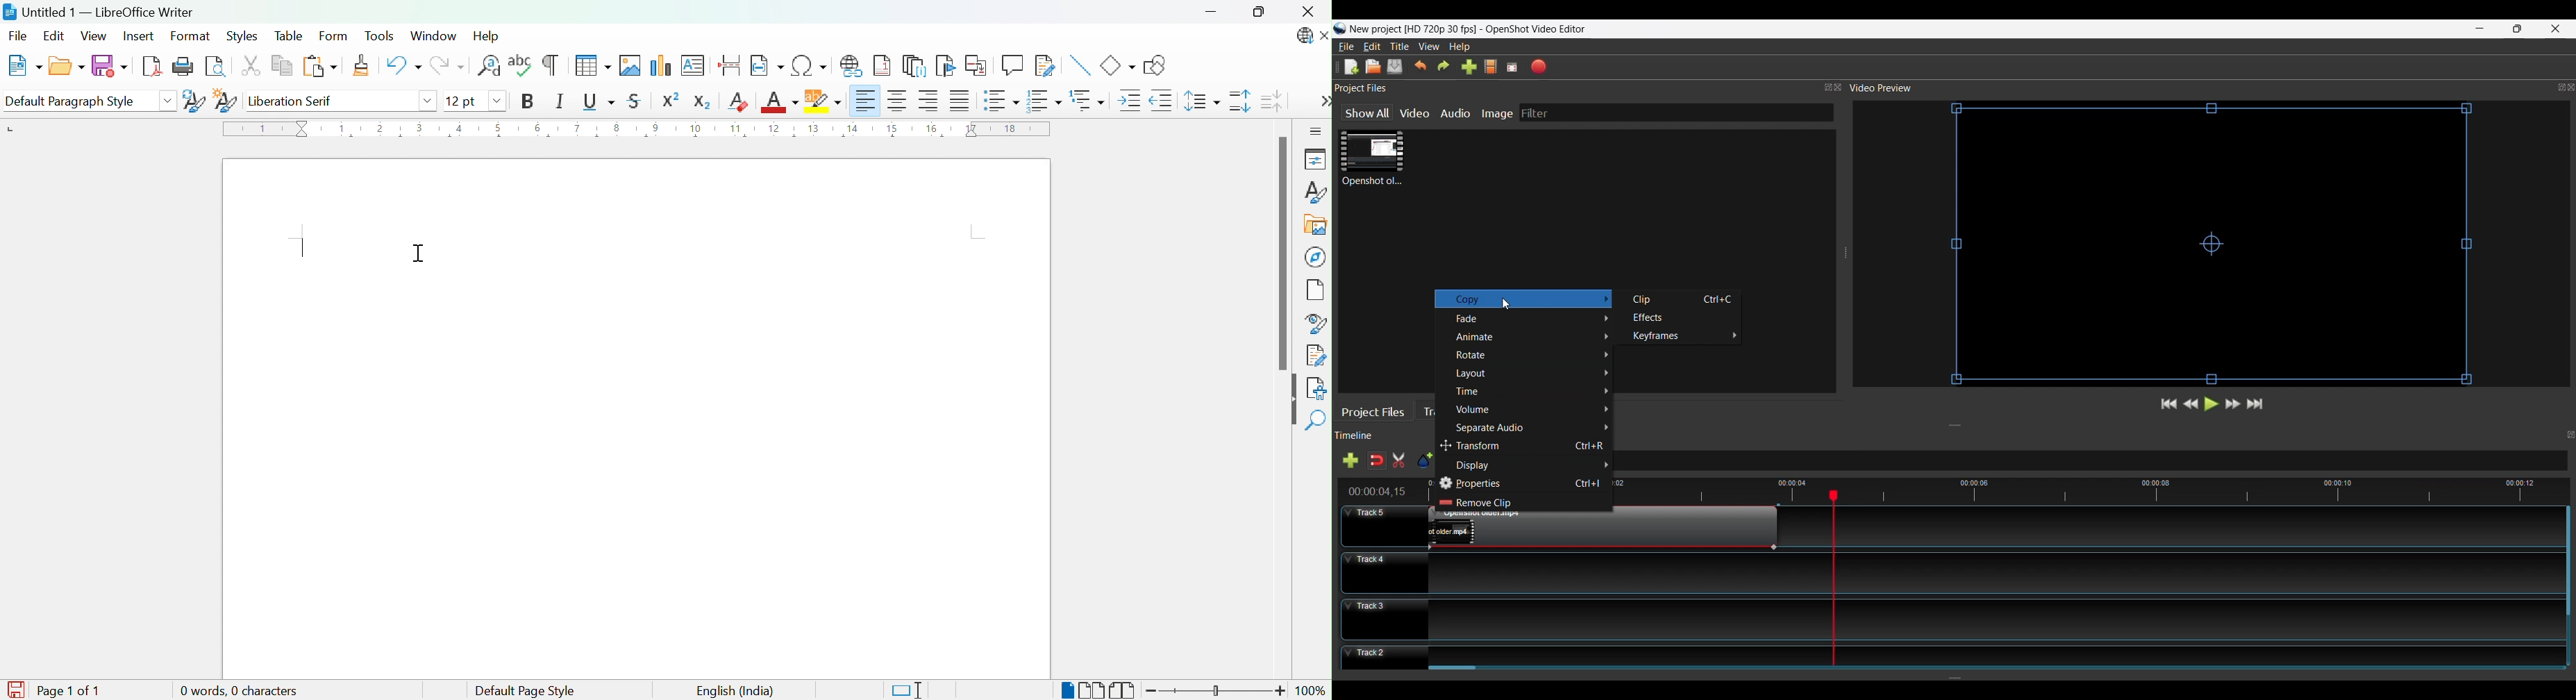 Image resolution: width=2576 pixels, height=700 pixels. Describe the element at coordinates (661, 64) in the screenshot. I see `Insert Chart` at that location.